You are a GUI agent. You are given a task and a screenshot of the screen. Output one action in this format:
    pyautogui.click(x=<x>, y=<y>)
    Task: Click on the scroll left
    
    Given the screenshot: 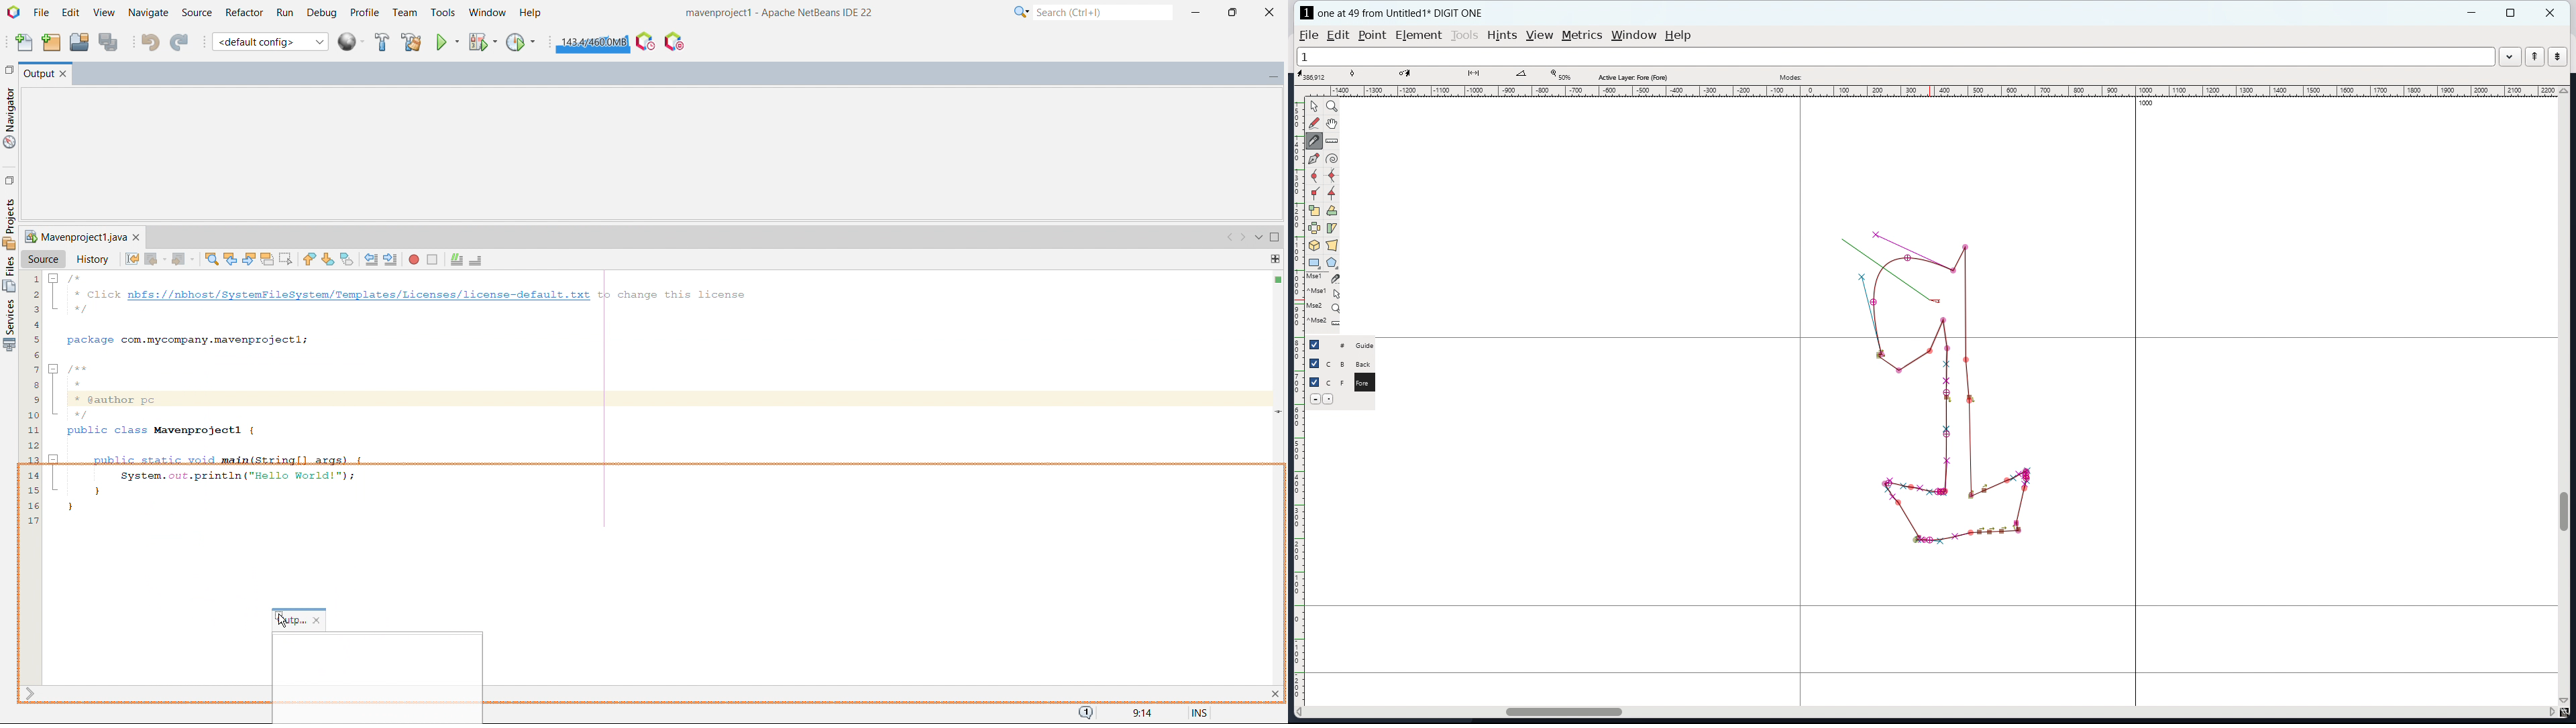 What is the action you would take?
    pyautogui.click(x=1302, y=712)
    